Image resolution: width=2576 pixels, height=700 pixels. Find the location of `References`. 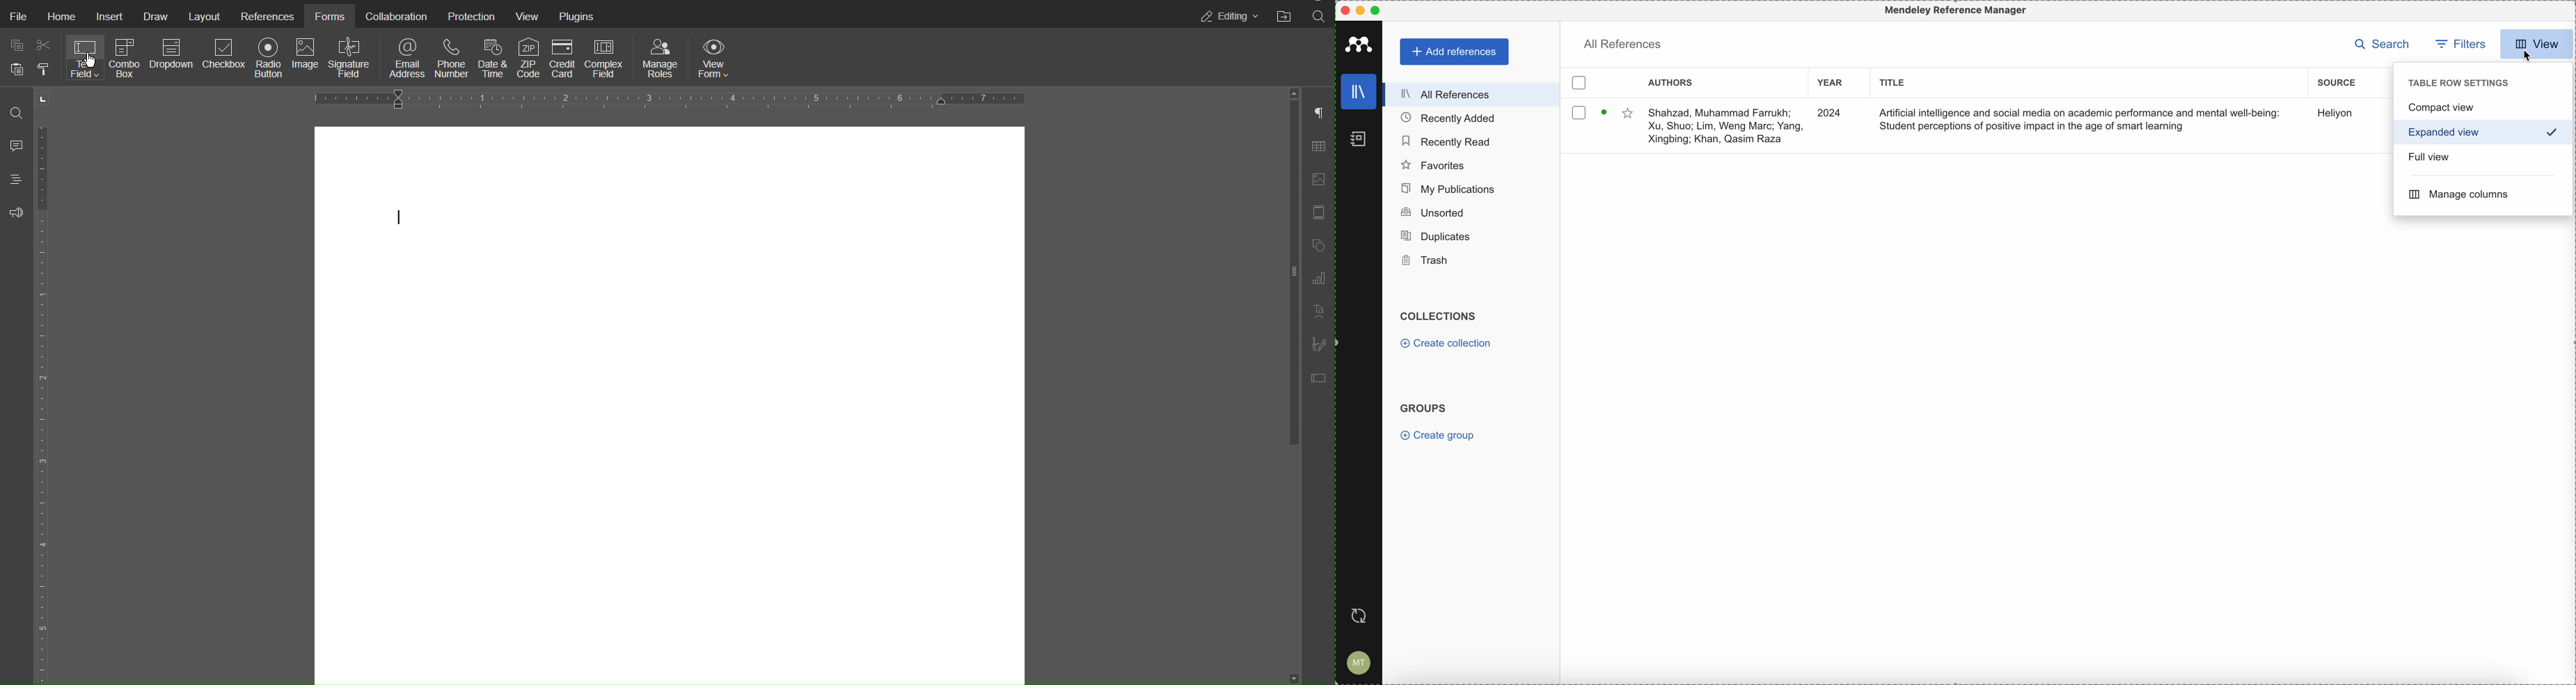

References is located at coordinates (266, 17).